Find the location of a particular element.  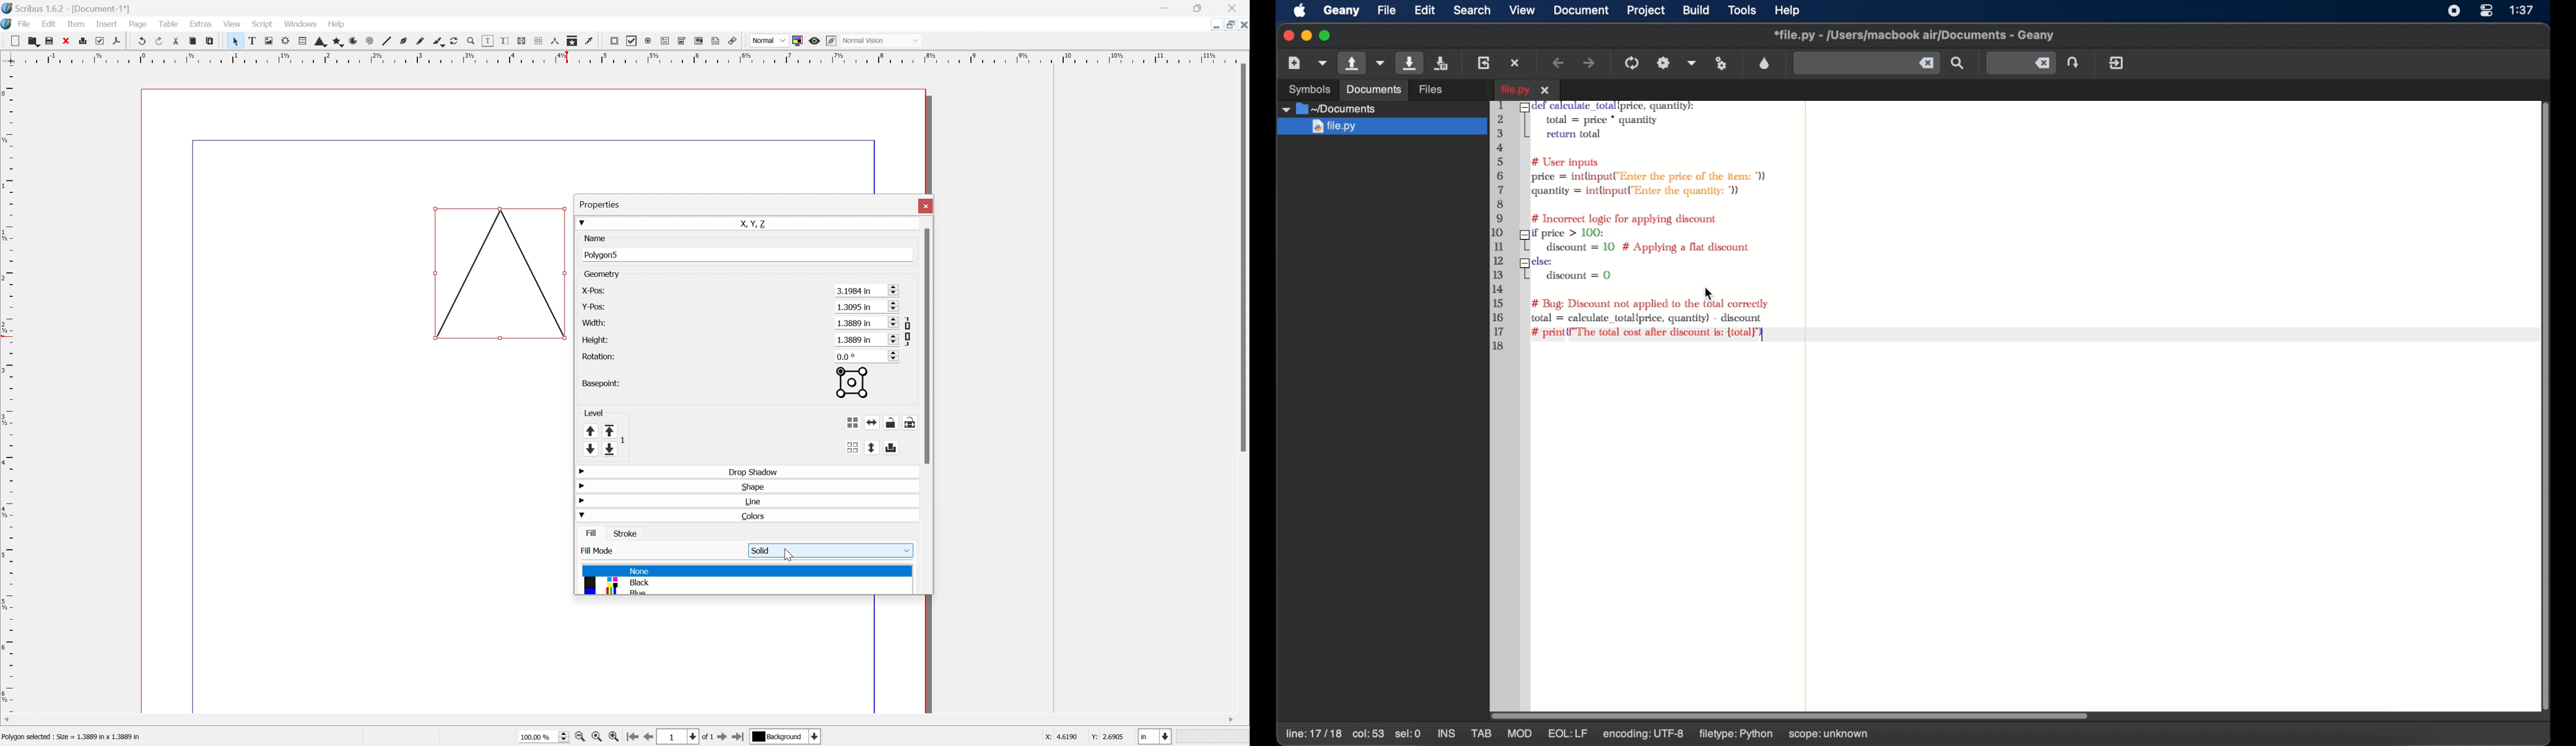

code line commented is located at coordinates (1648, 333).